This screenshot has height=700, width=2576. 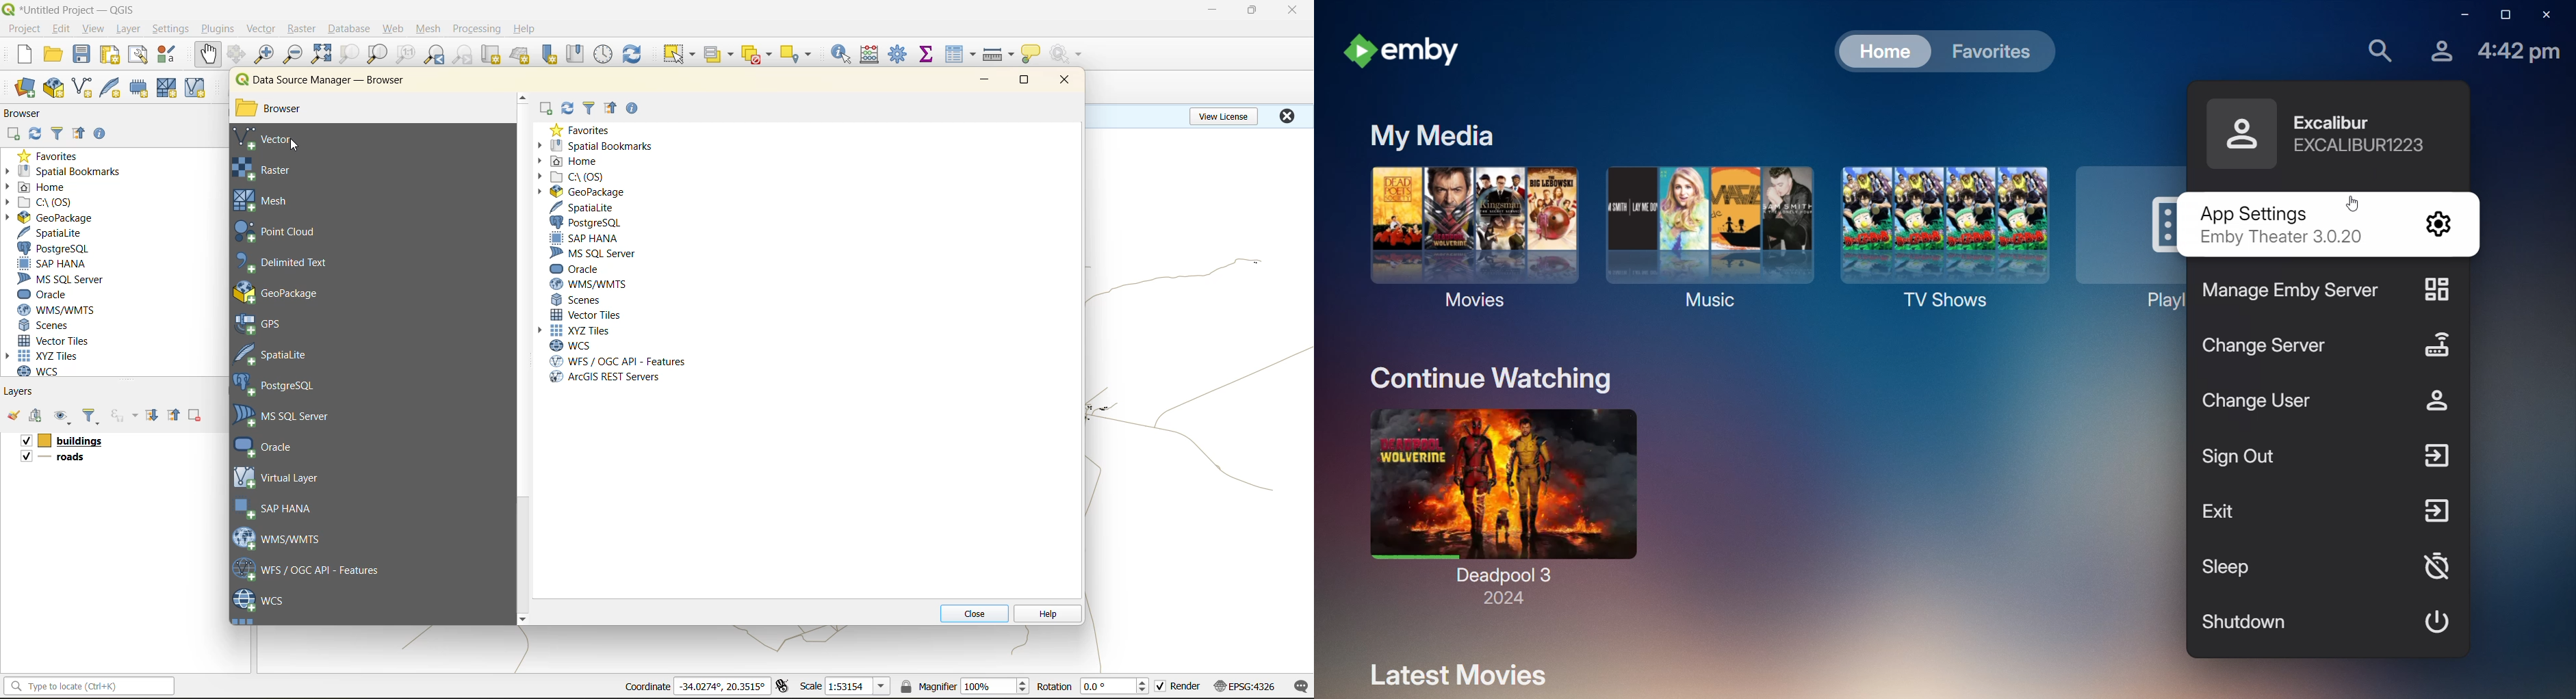 What do you see at coordinates (2324, 618) in the screenshot?
I see `Shutdown` at bounding box center [2324, 618].